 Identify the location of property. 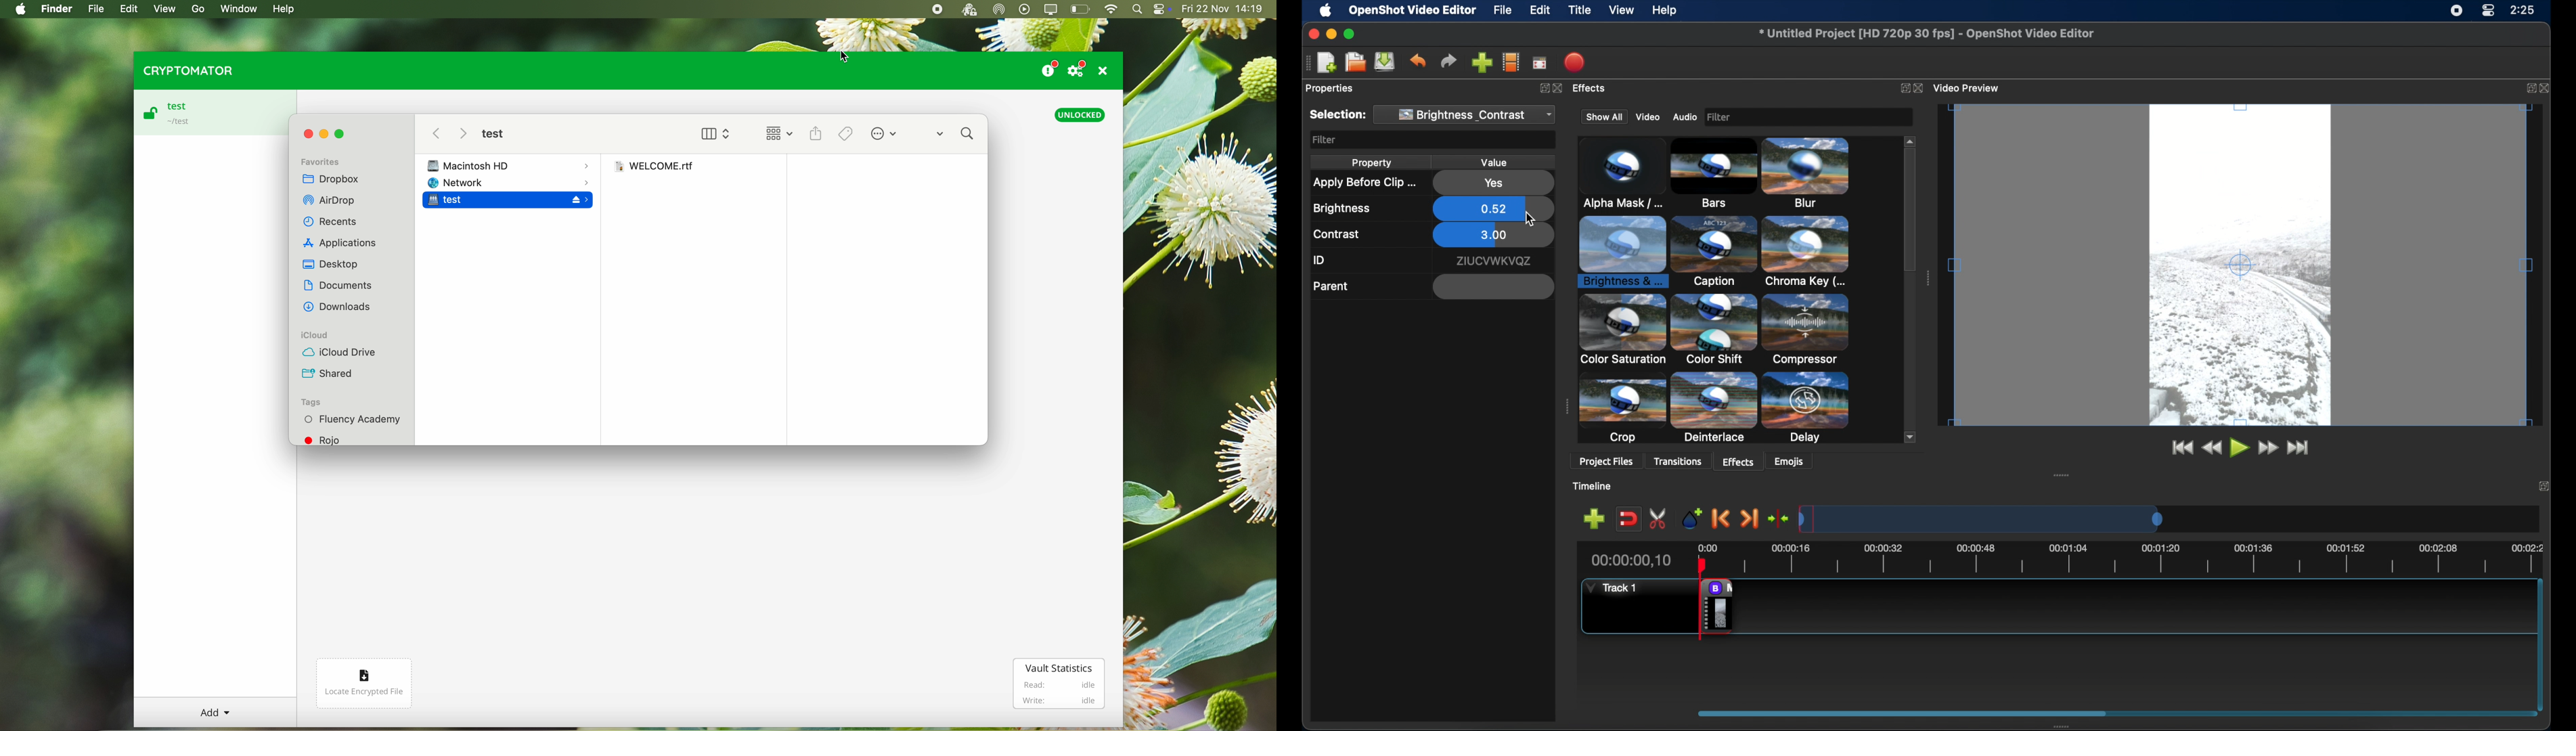
(1371, 164).